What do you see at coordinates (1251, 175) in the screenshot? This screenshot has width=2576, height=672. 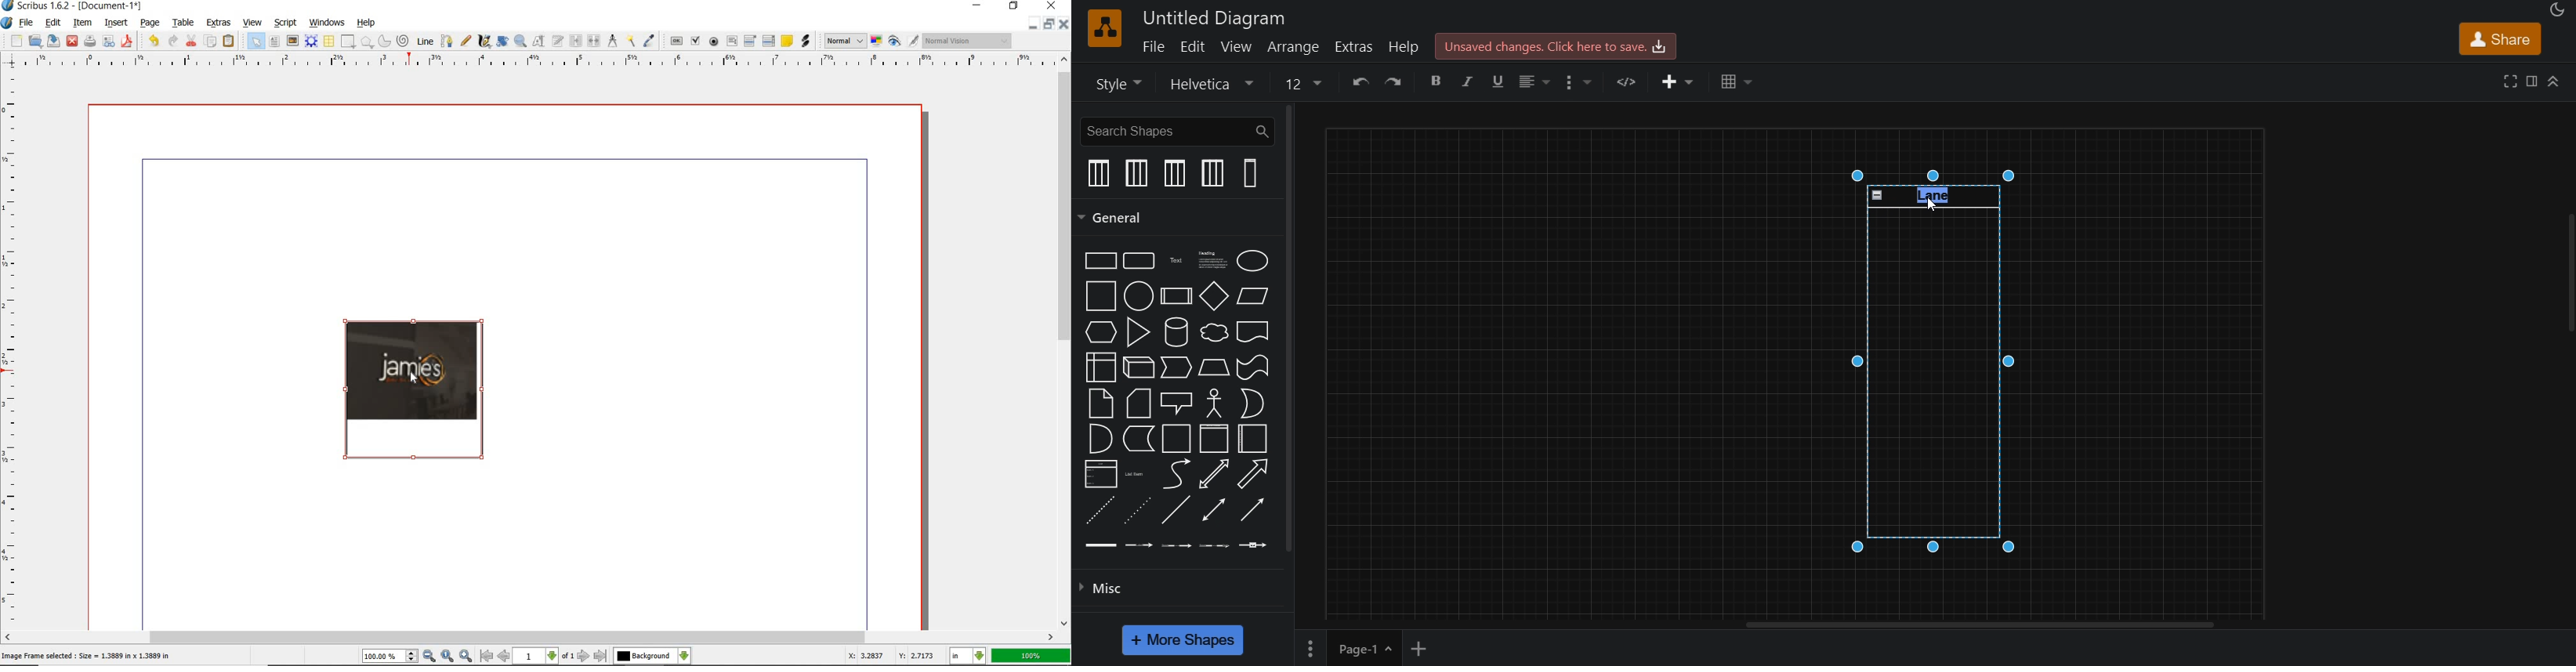 I see `vertical swimlanes` at bounding box center [1251, 175].